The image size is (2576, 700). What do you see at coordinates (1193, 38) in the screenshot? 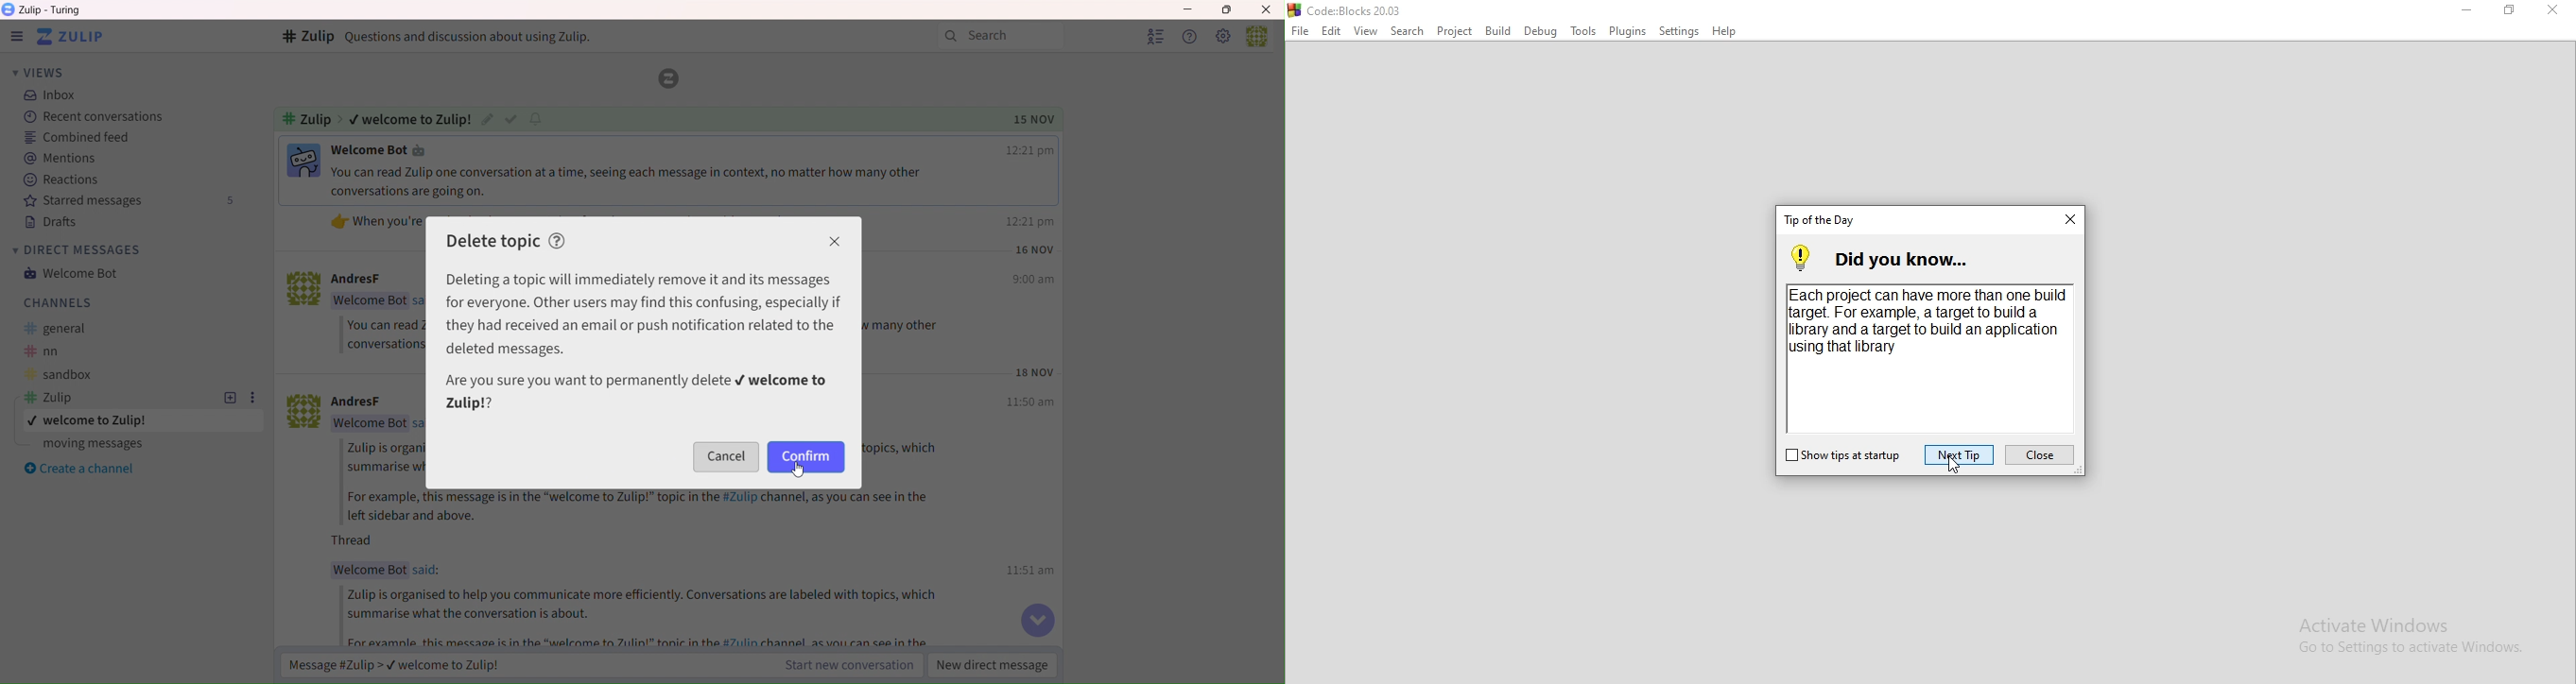
I see `Help` at bounding box center [1193, 38].